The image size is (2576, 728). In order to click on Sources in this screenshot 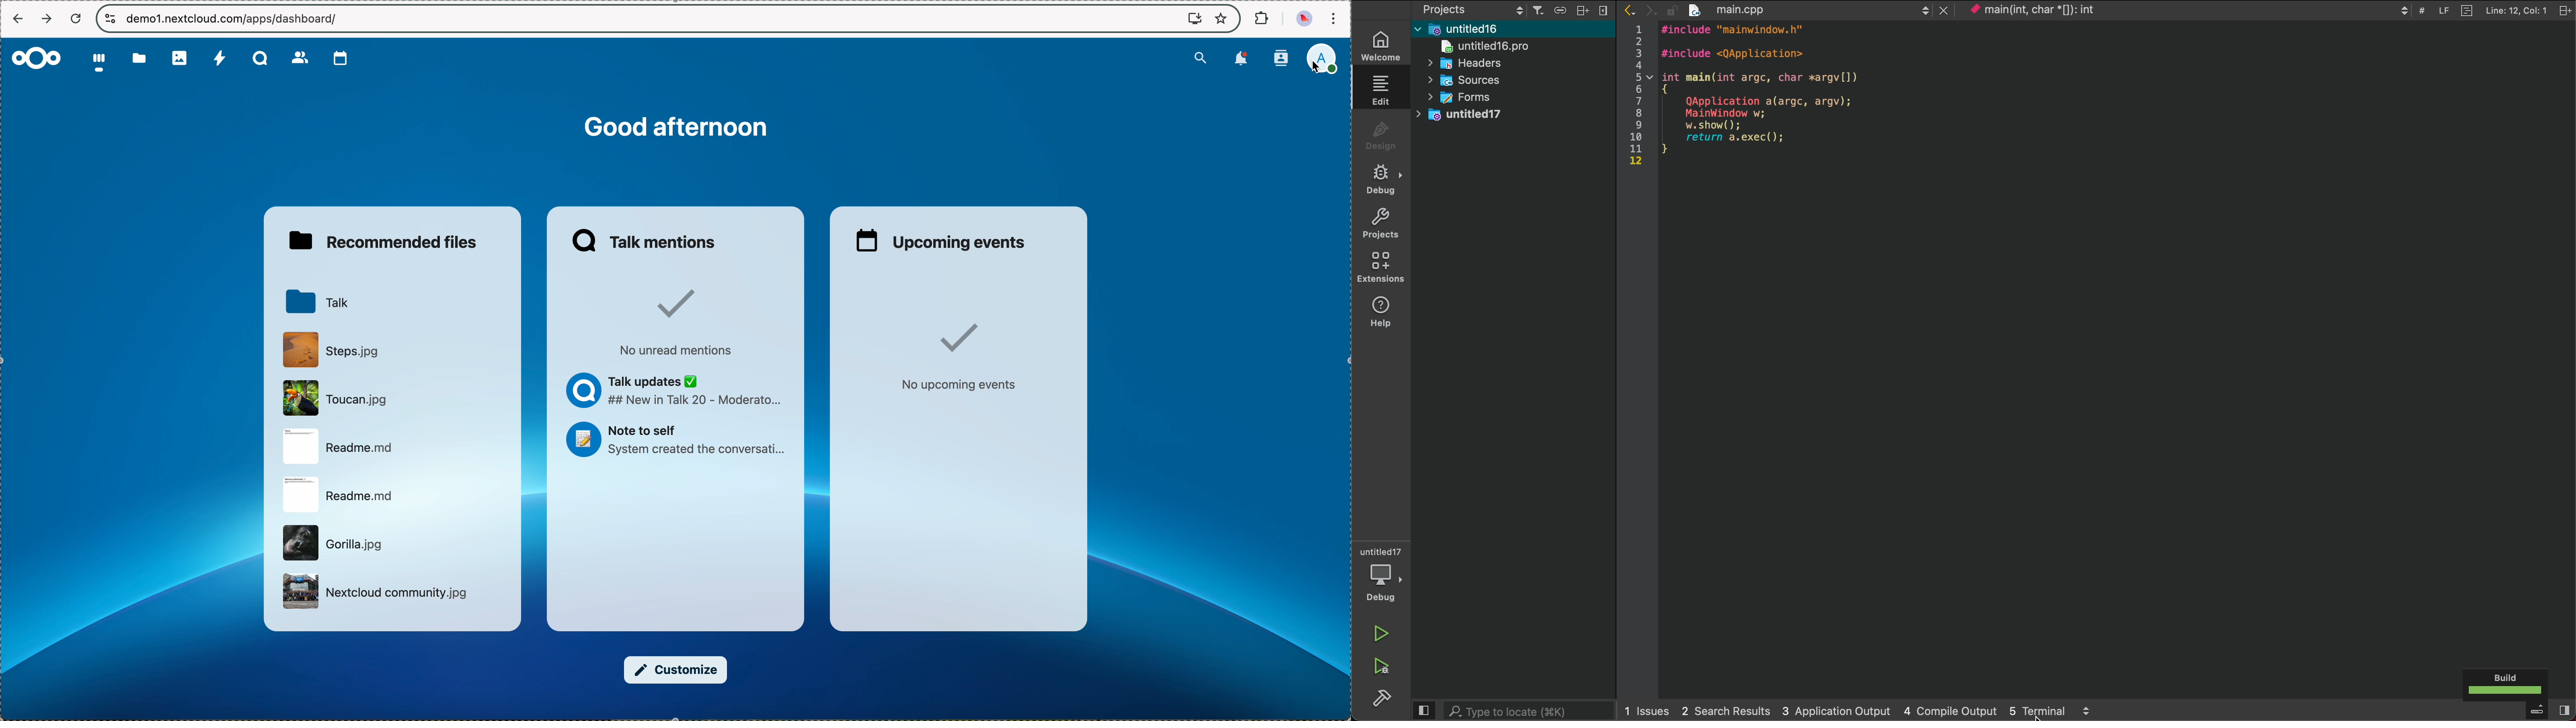, I will do `click(1478, 79)`.